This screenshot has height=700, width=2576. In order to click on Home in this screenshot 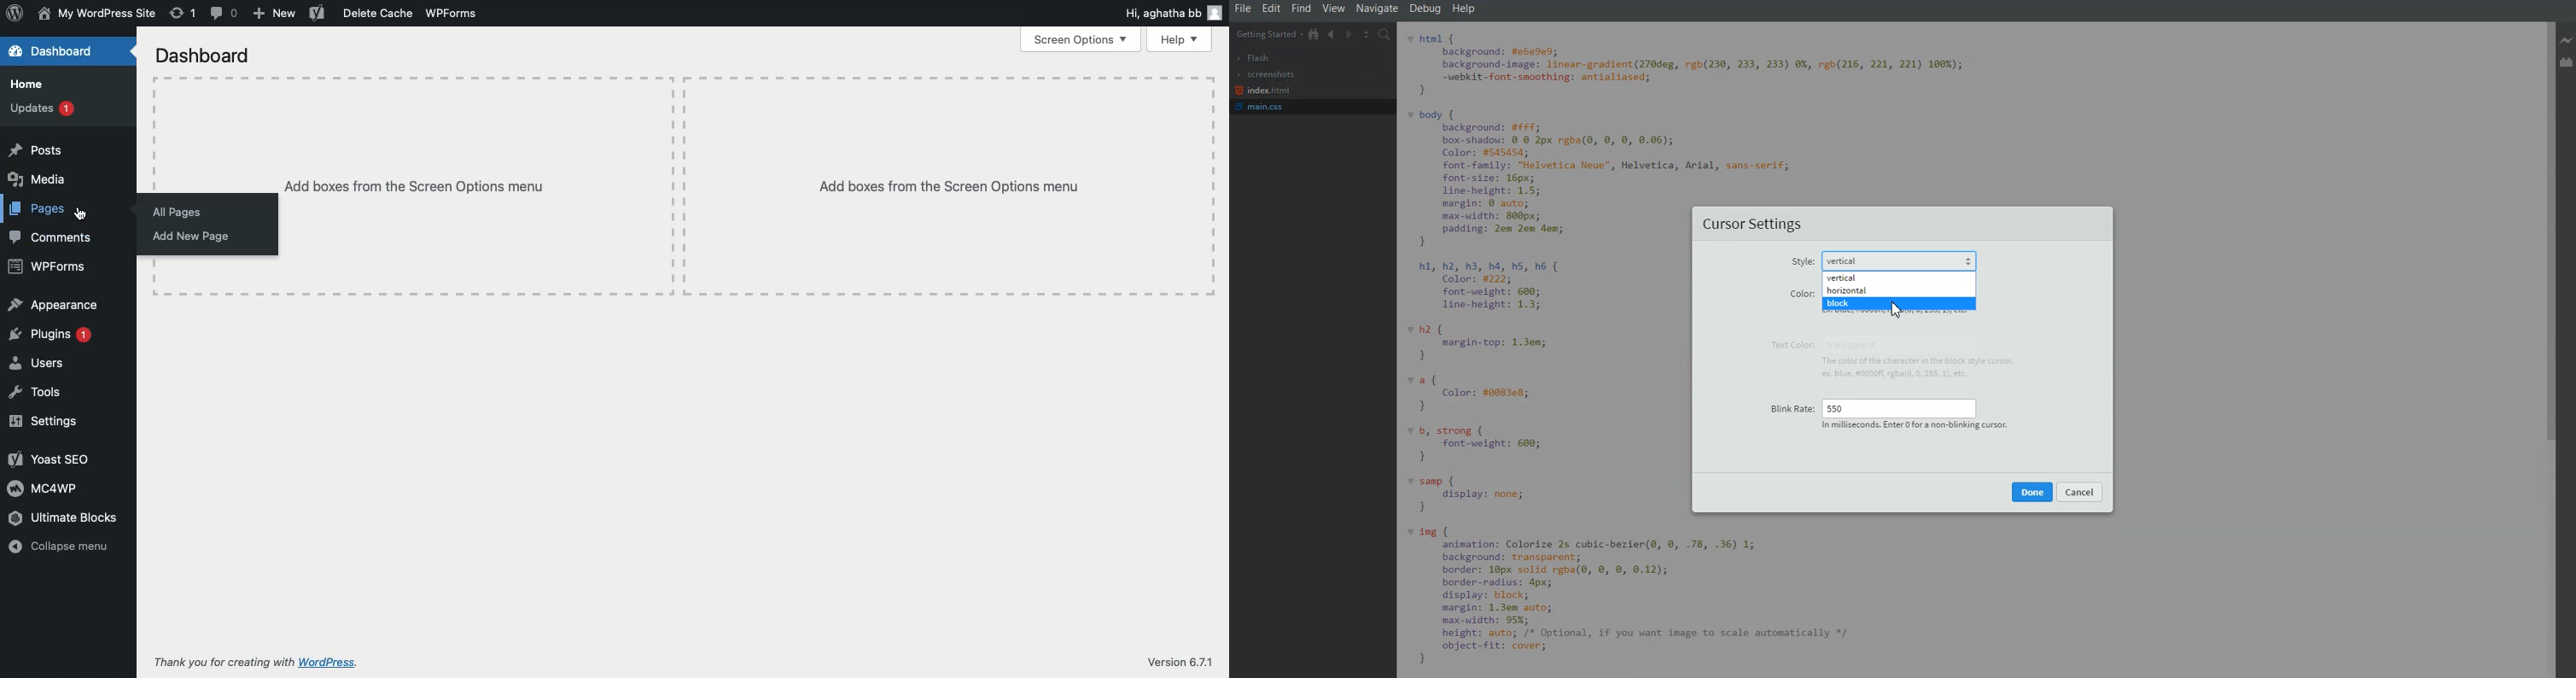, I will do `click(26, 84)`.